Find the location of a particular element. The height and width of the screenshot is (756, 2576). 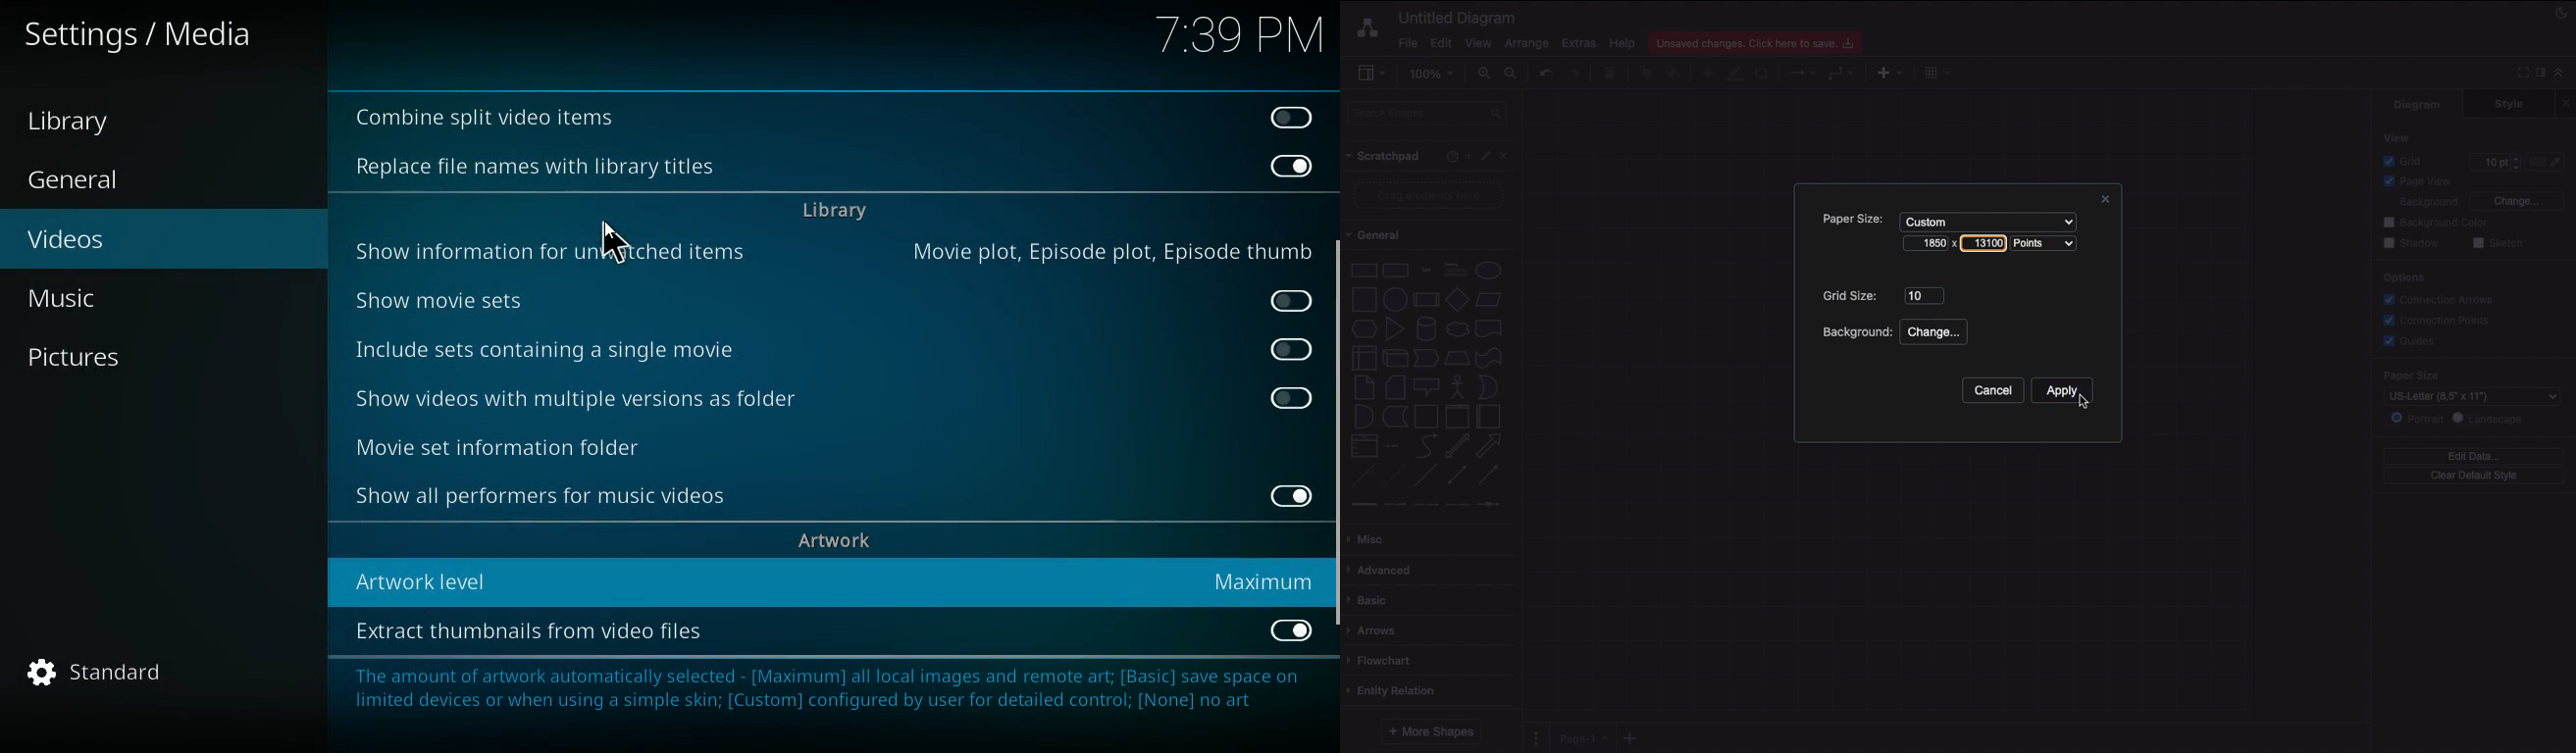

Page view is located at coordinates (2415, 182).